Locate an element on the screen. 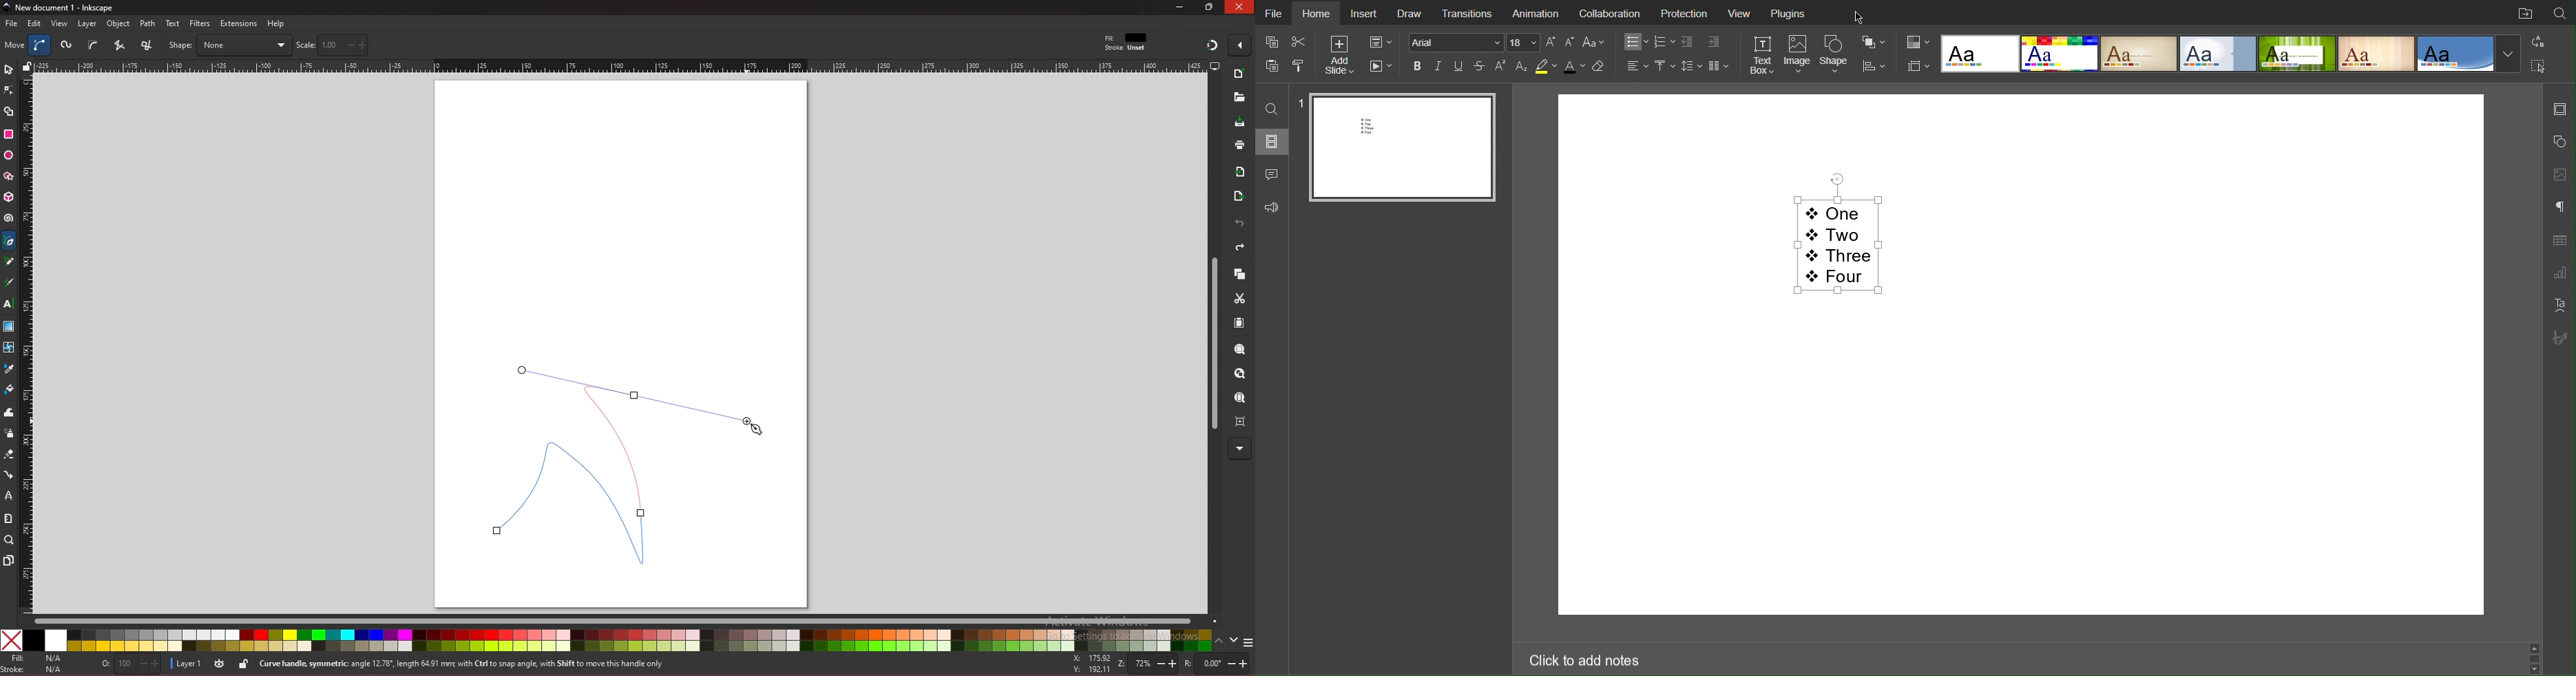  x and y coordinates is located at coordinates (1091, 664).